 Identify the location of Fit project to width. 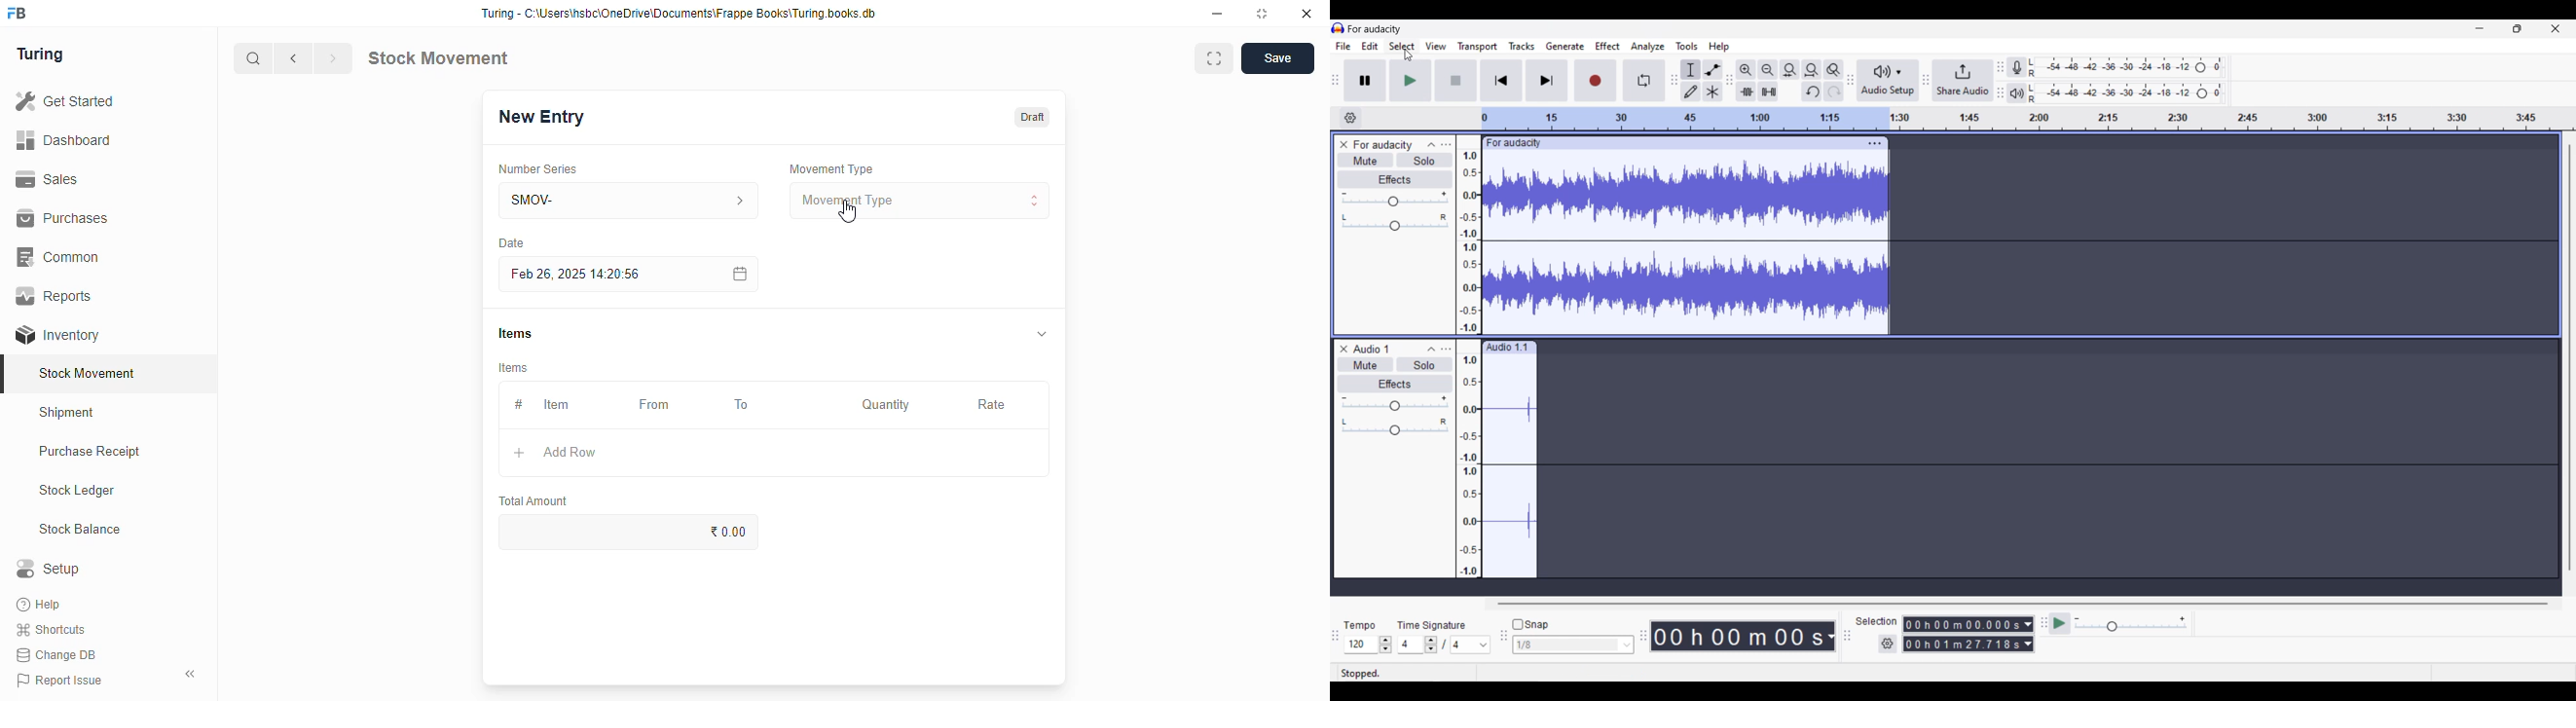
(1812, 70).